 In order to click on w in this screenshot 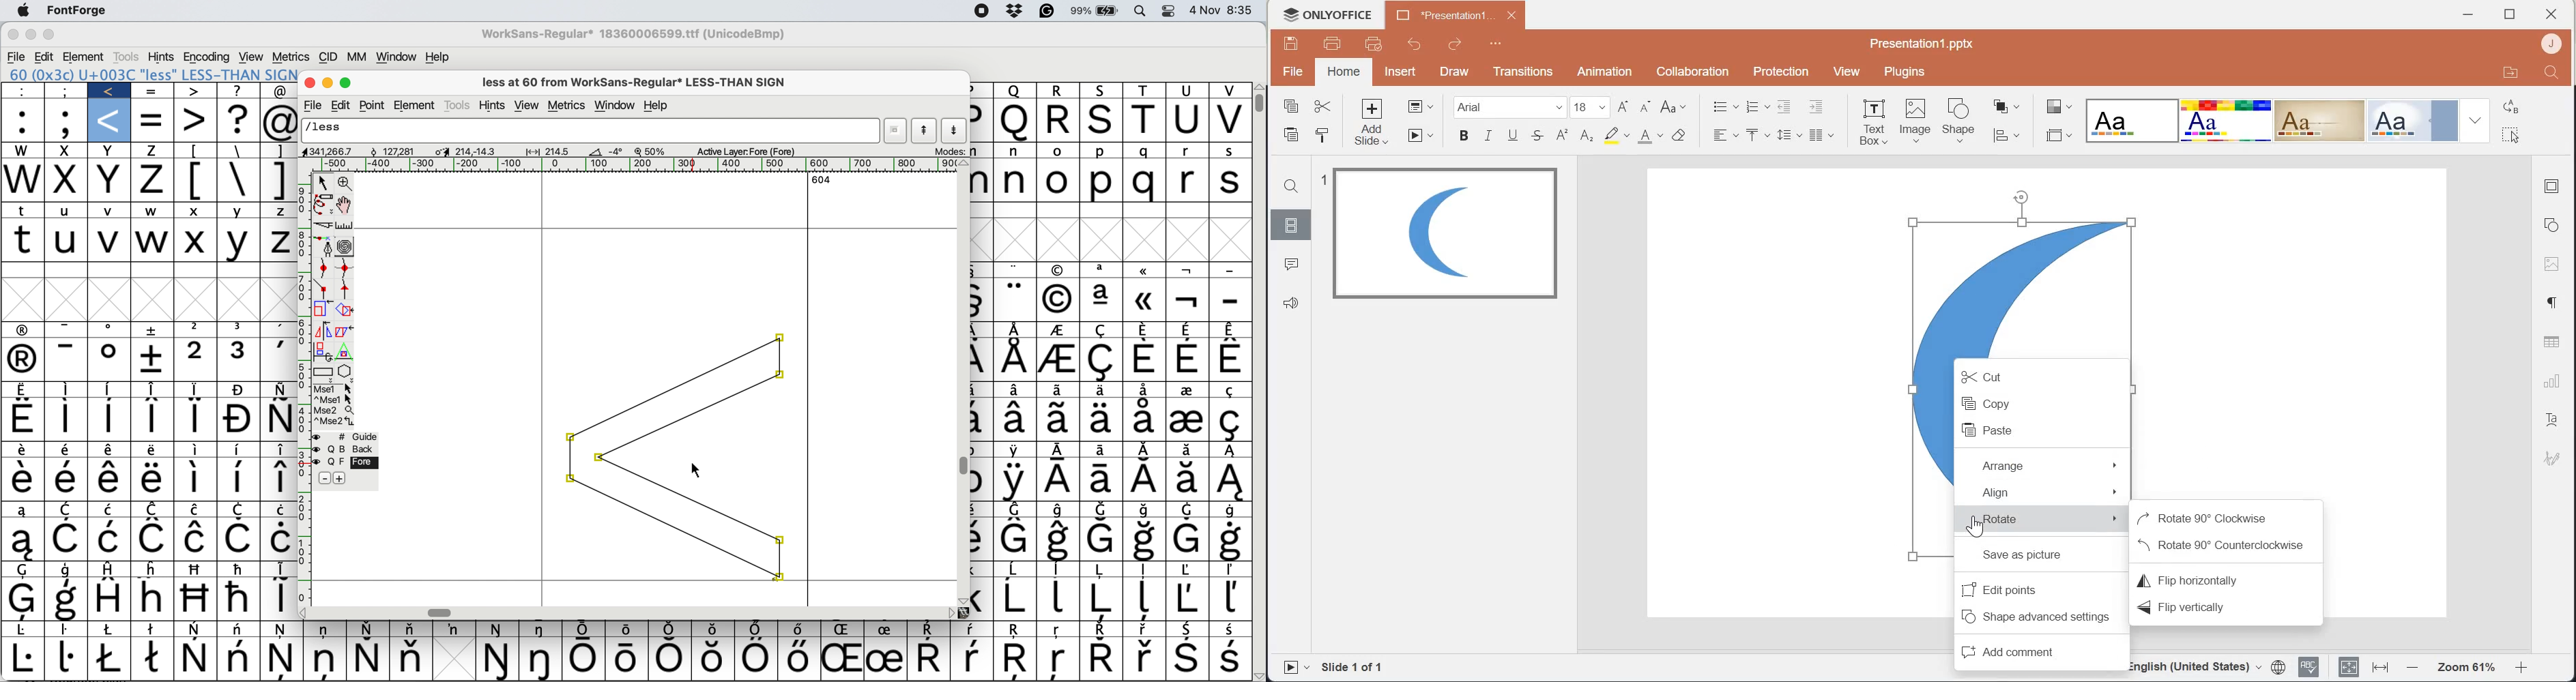, I will do `click(152, 210)`.